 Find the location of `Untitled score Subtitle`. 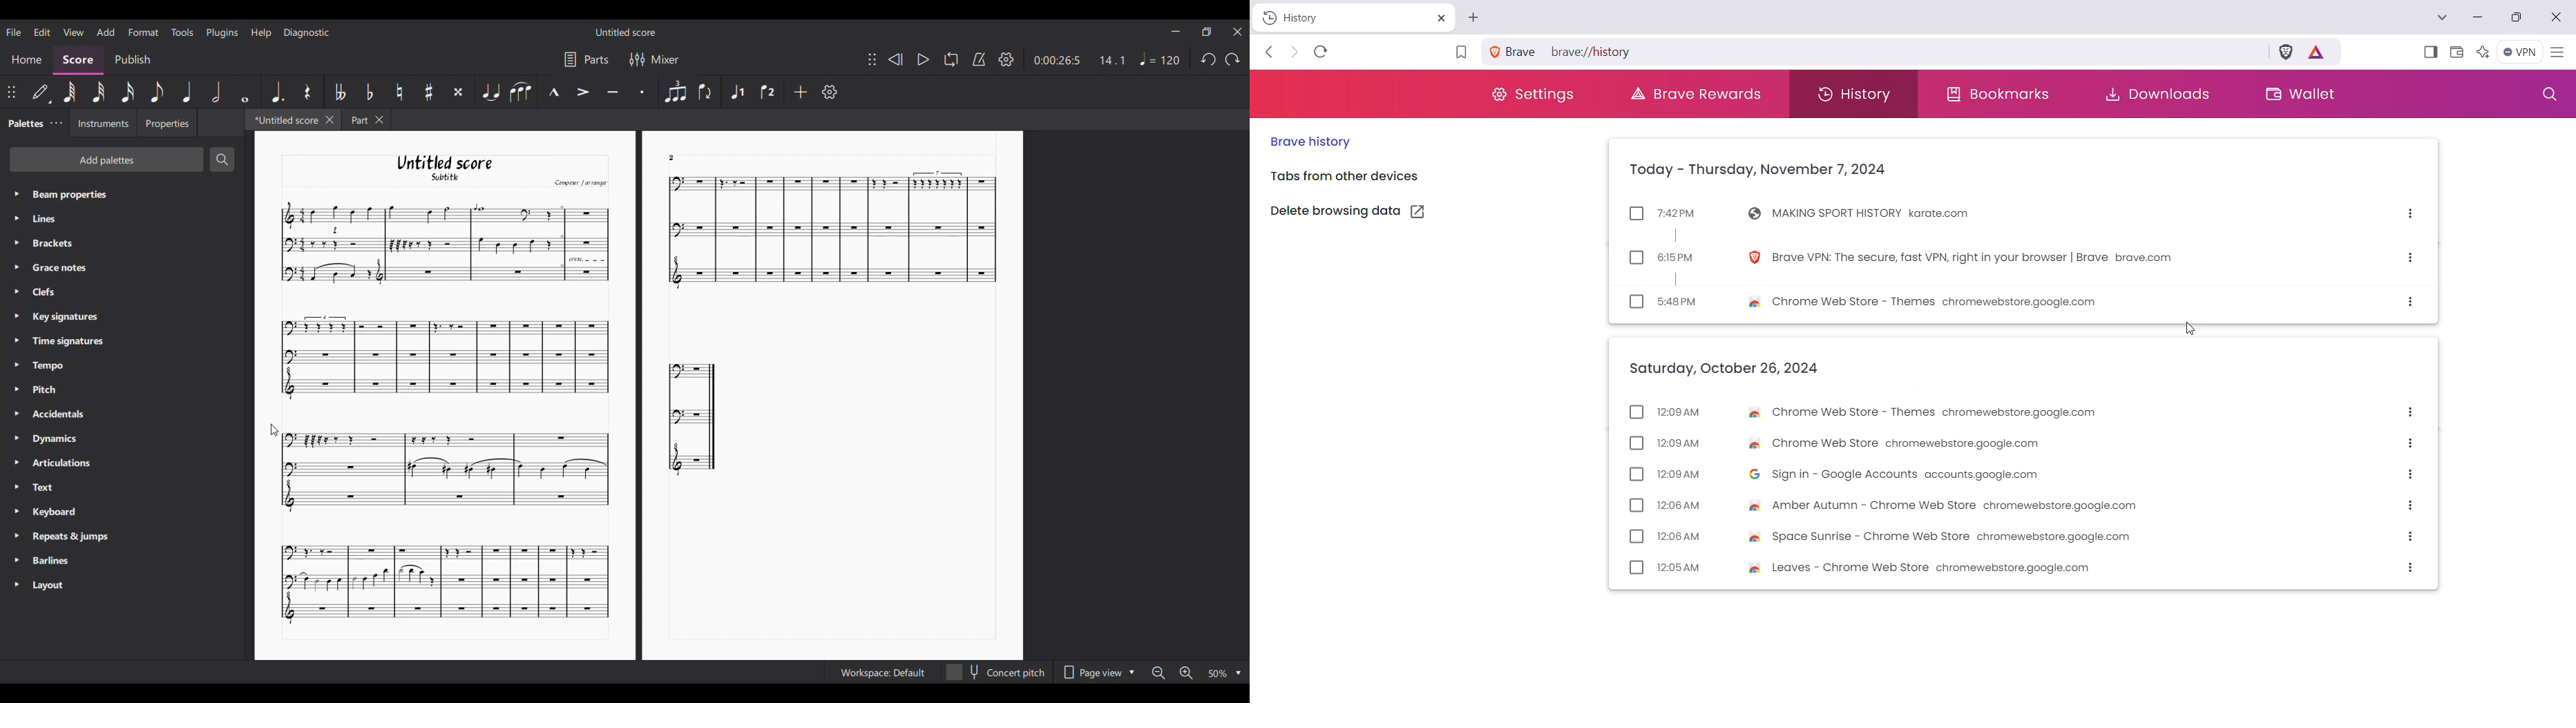

Untitled score Subtitle is located at coordinates (457, 169).